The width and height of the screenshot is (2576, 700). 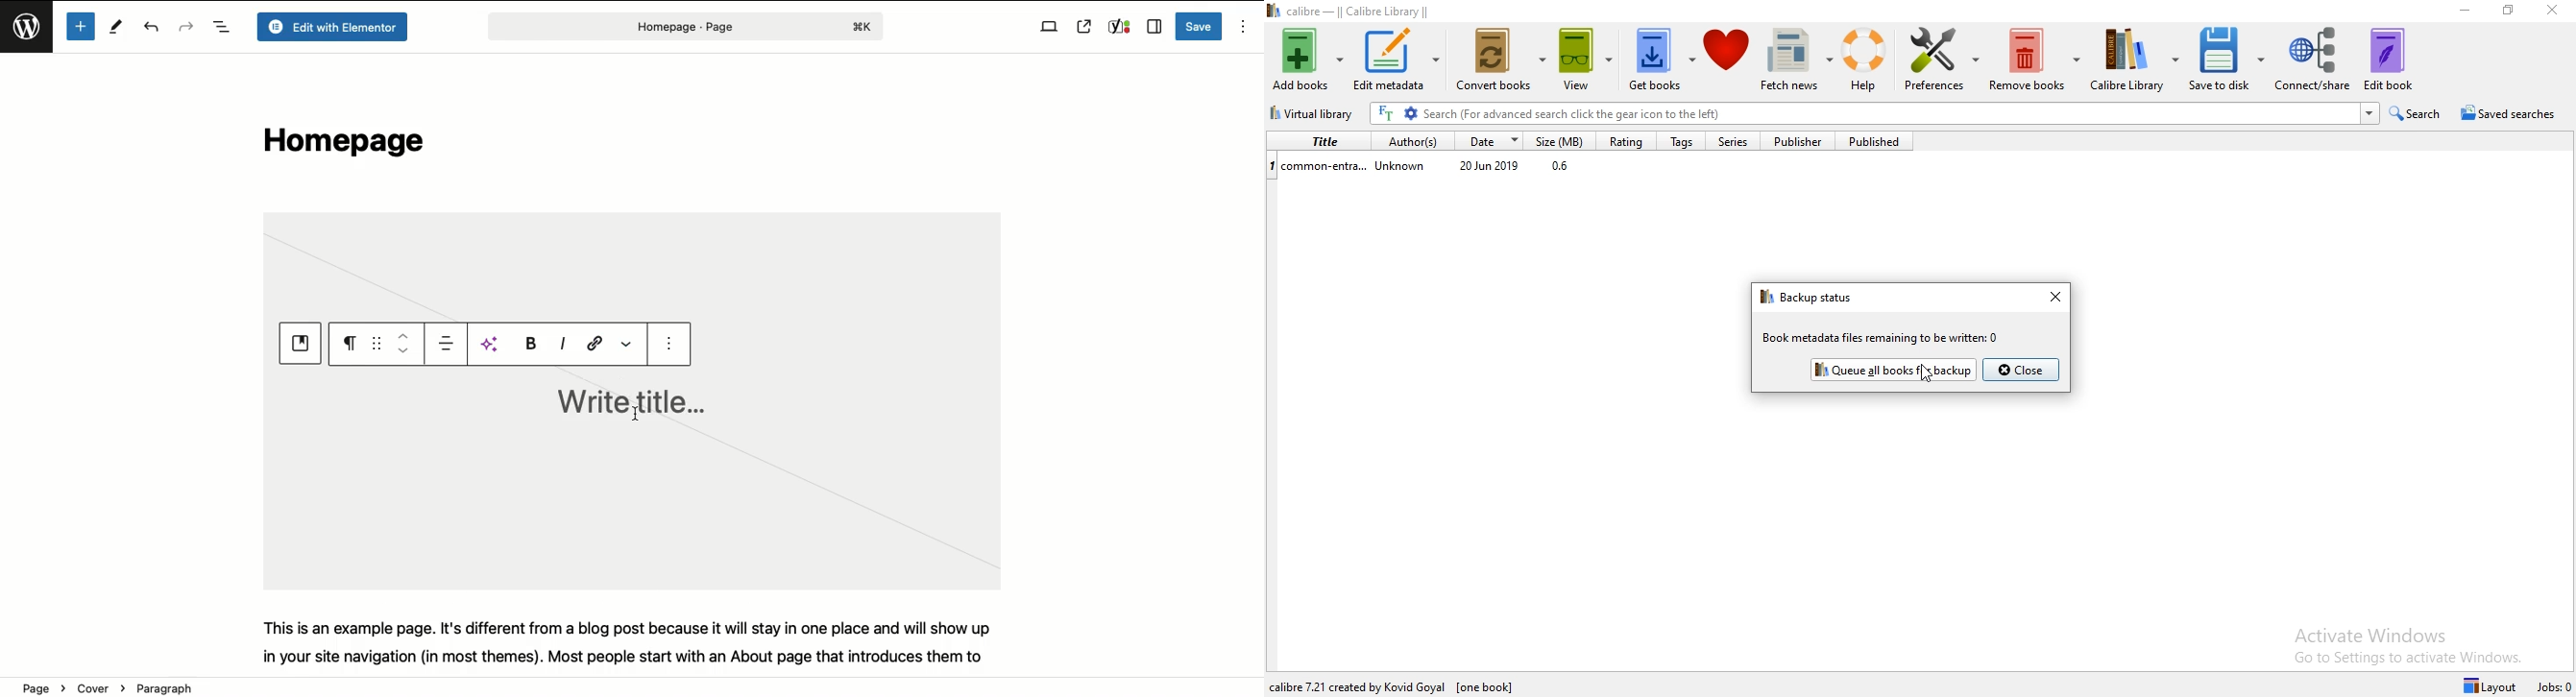 I want to click on Yoast, so click(x=1119, y=27).